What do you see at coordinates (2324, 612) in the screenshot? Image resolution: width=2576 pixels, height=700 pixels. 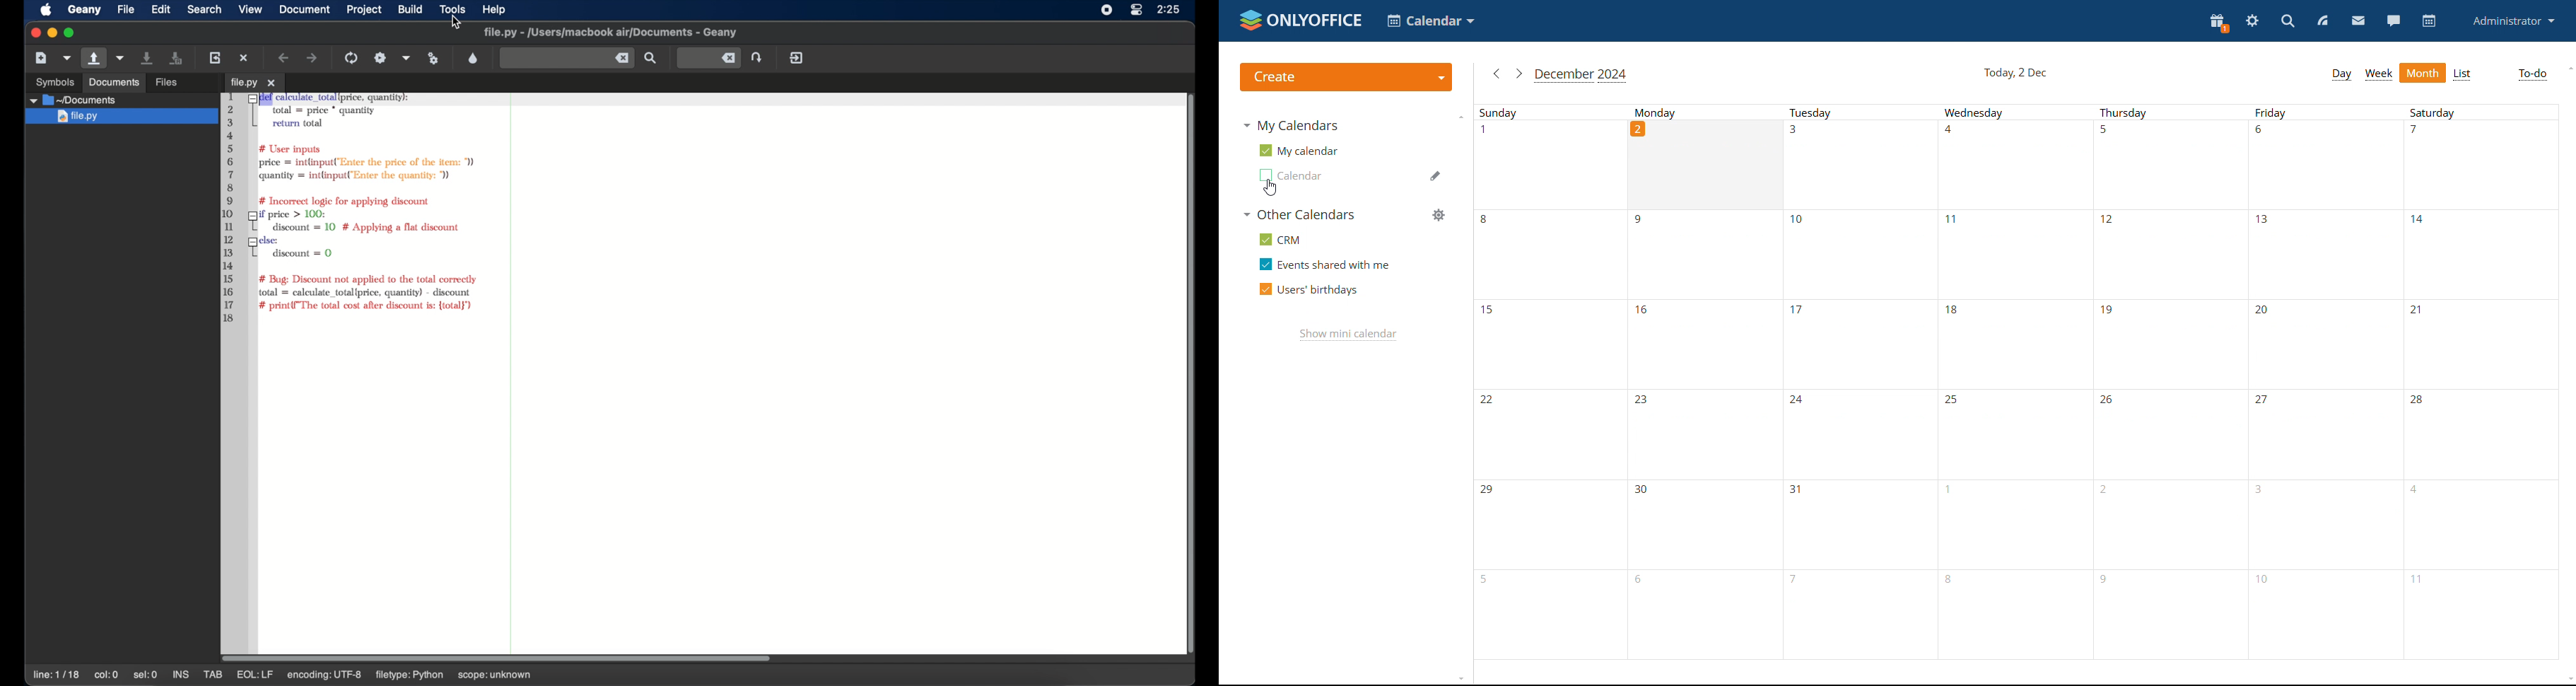 I see `10` at bounding box center [2324, 612].